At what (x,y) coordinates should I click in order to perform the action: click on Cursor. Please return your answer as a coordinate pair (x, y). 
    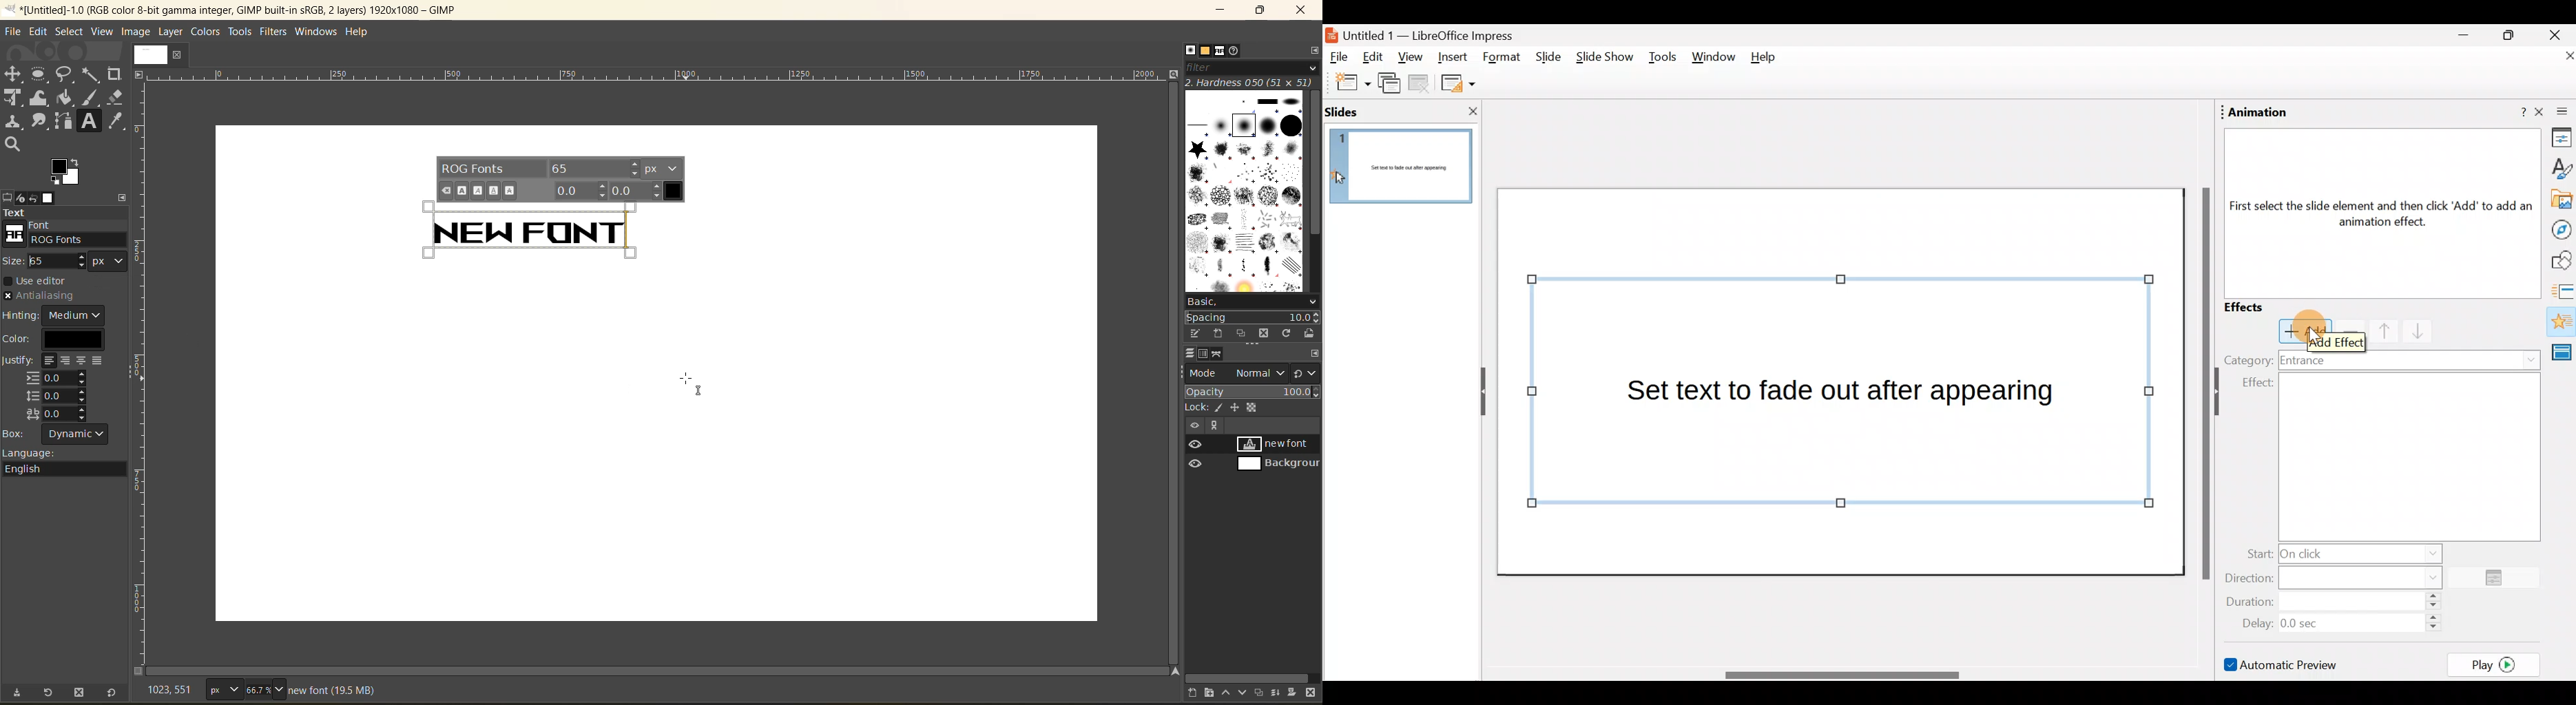
    Looking at the image, I should click on (2318, 337).